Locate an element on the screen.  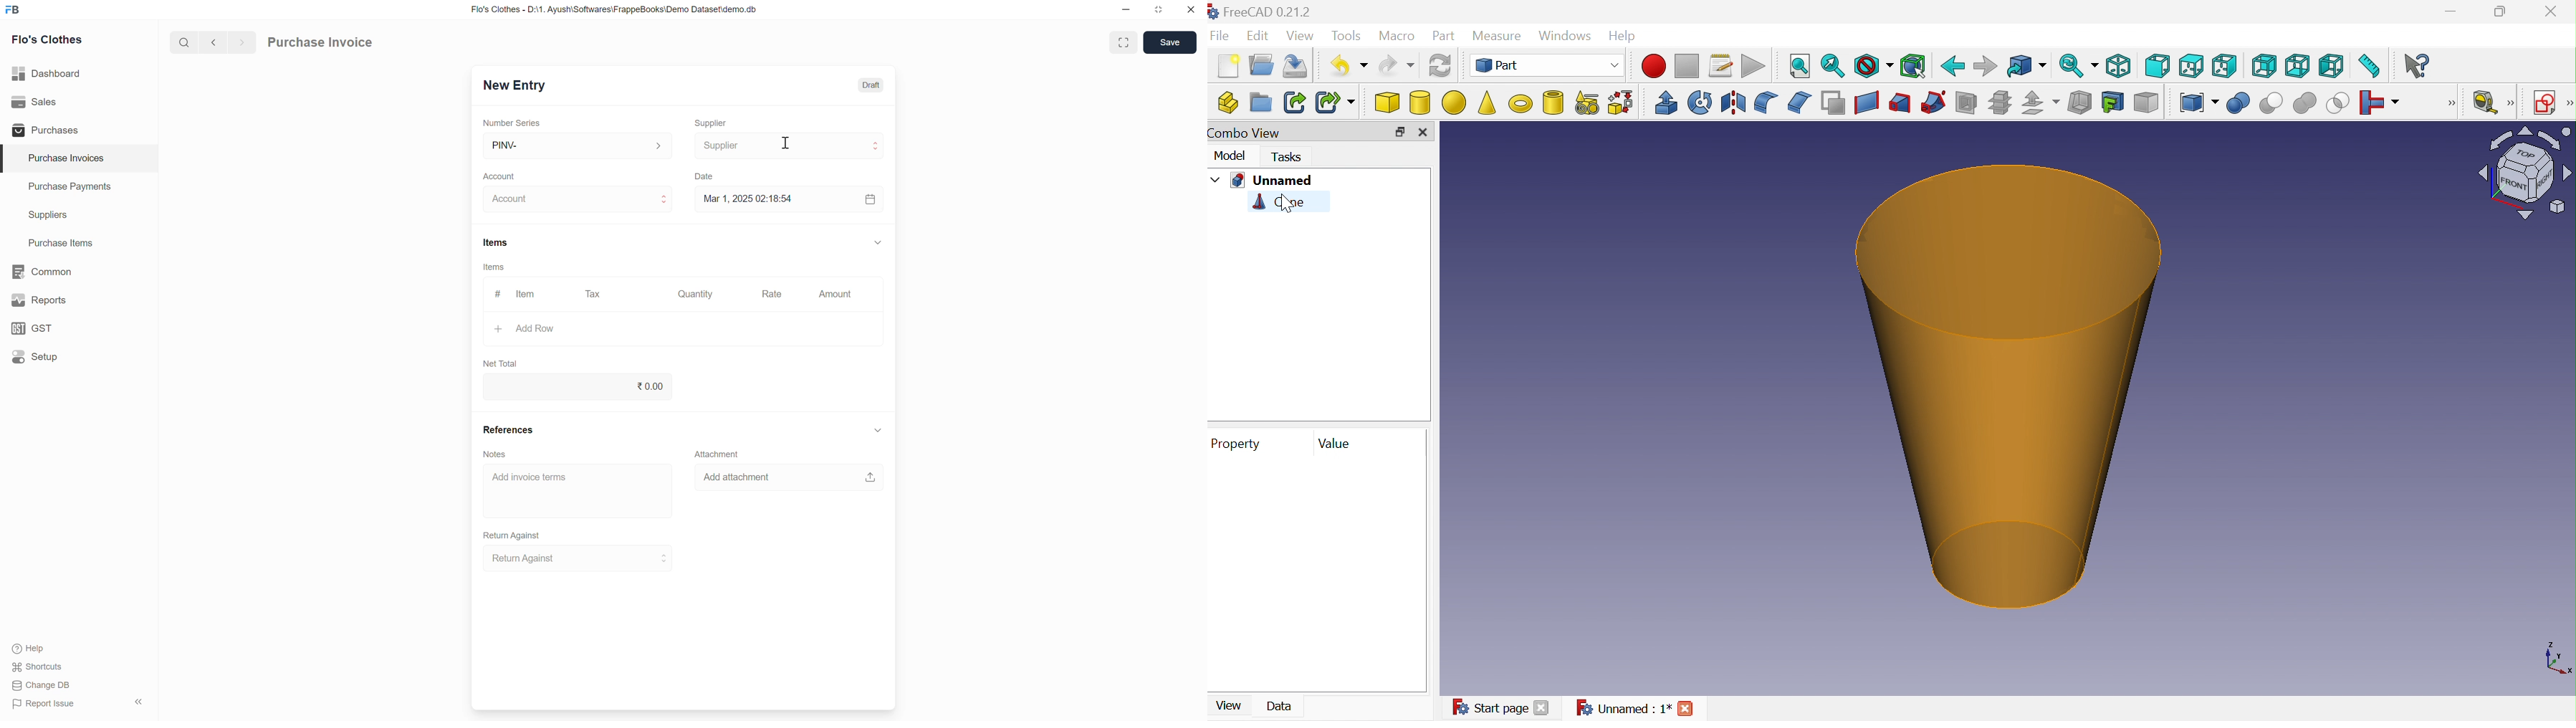
Restore down is located at coordinates (2500, 14).